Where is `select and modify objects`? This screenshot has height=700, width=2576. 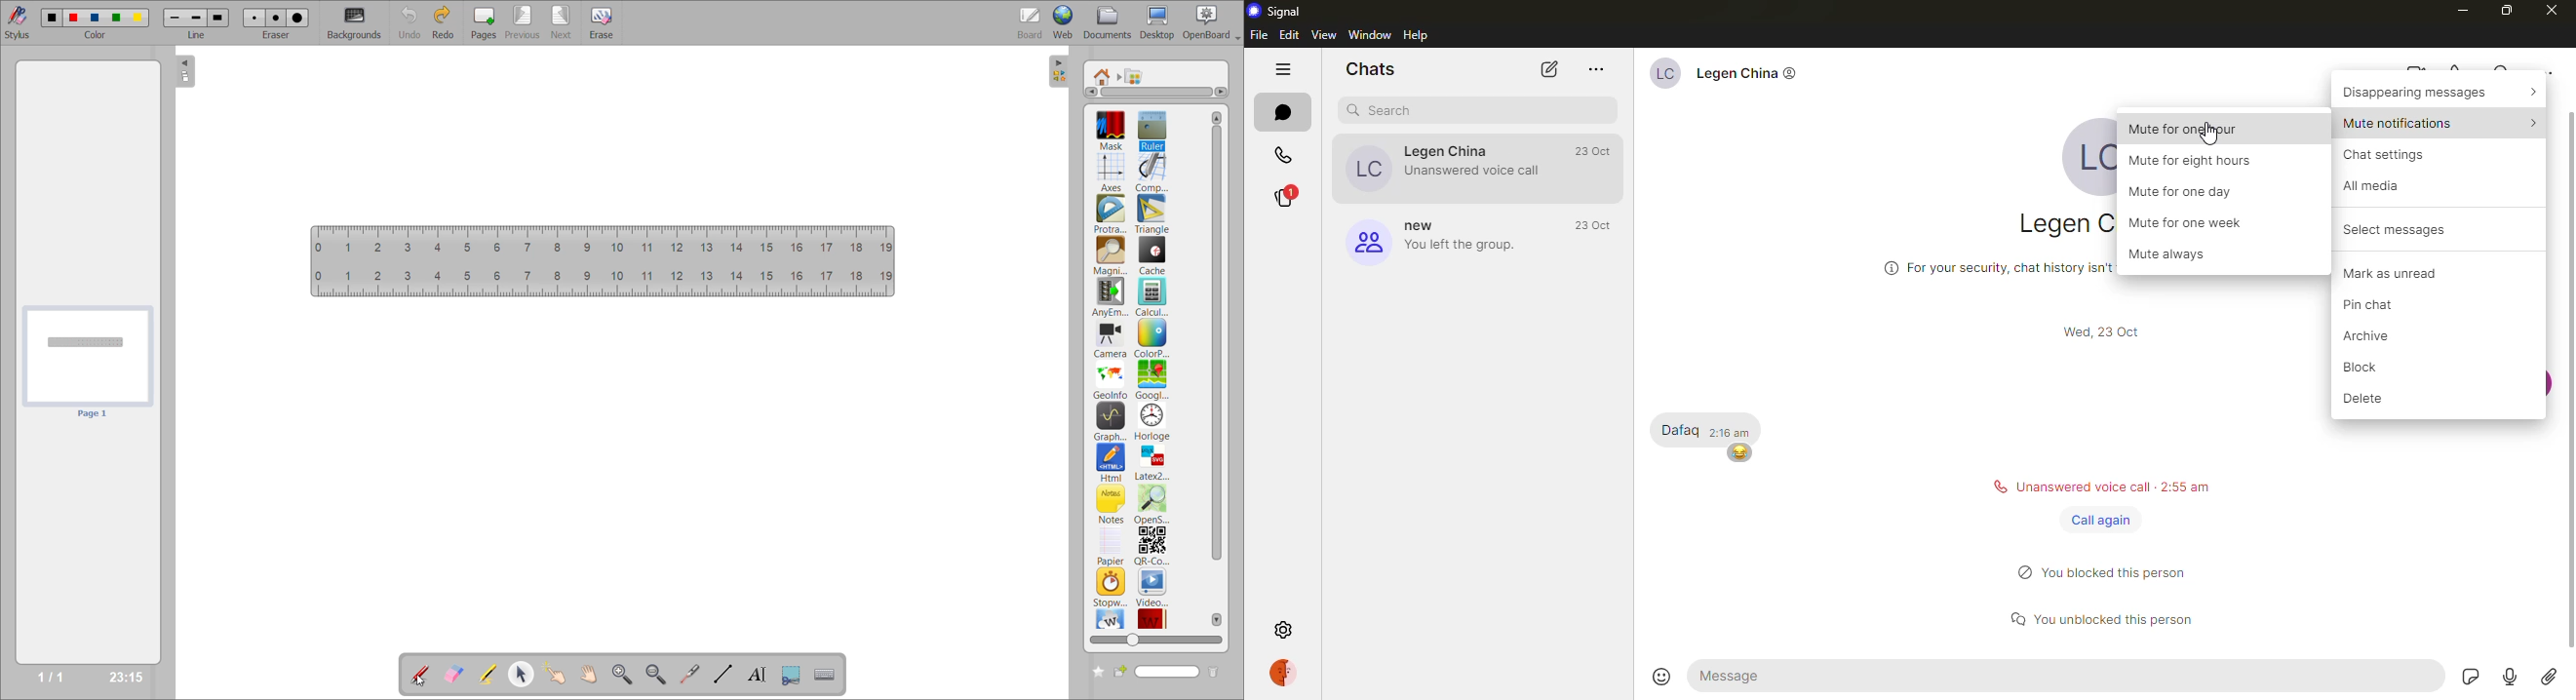 select and modify objects is located at coordinates (524, 675).